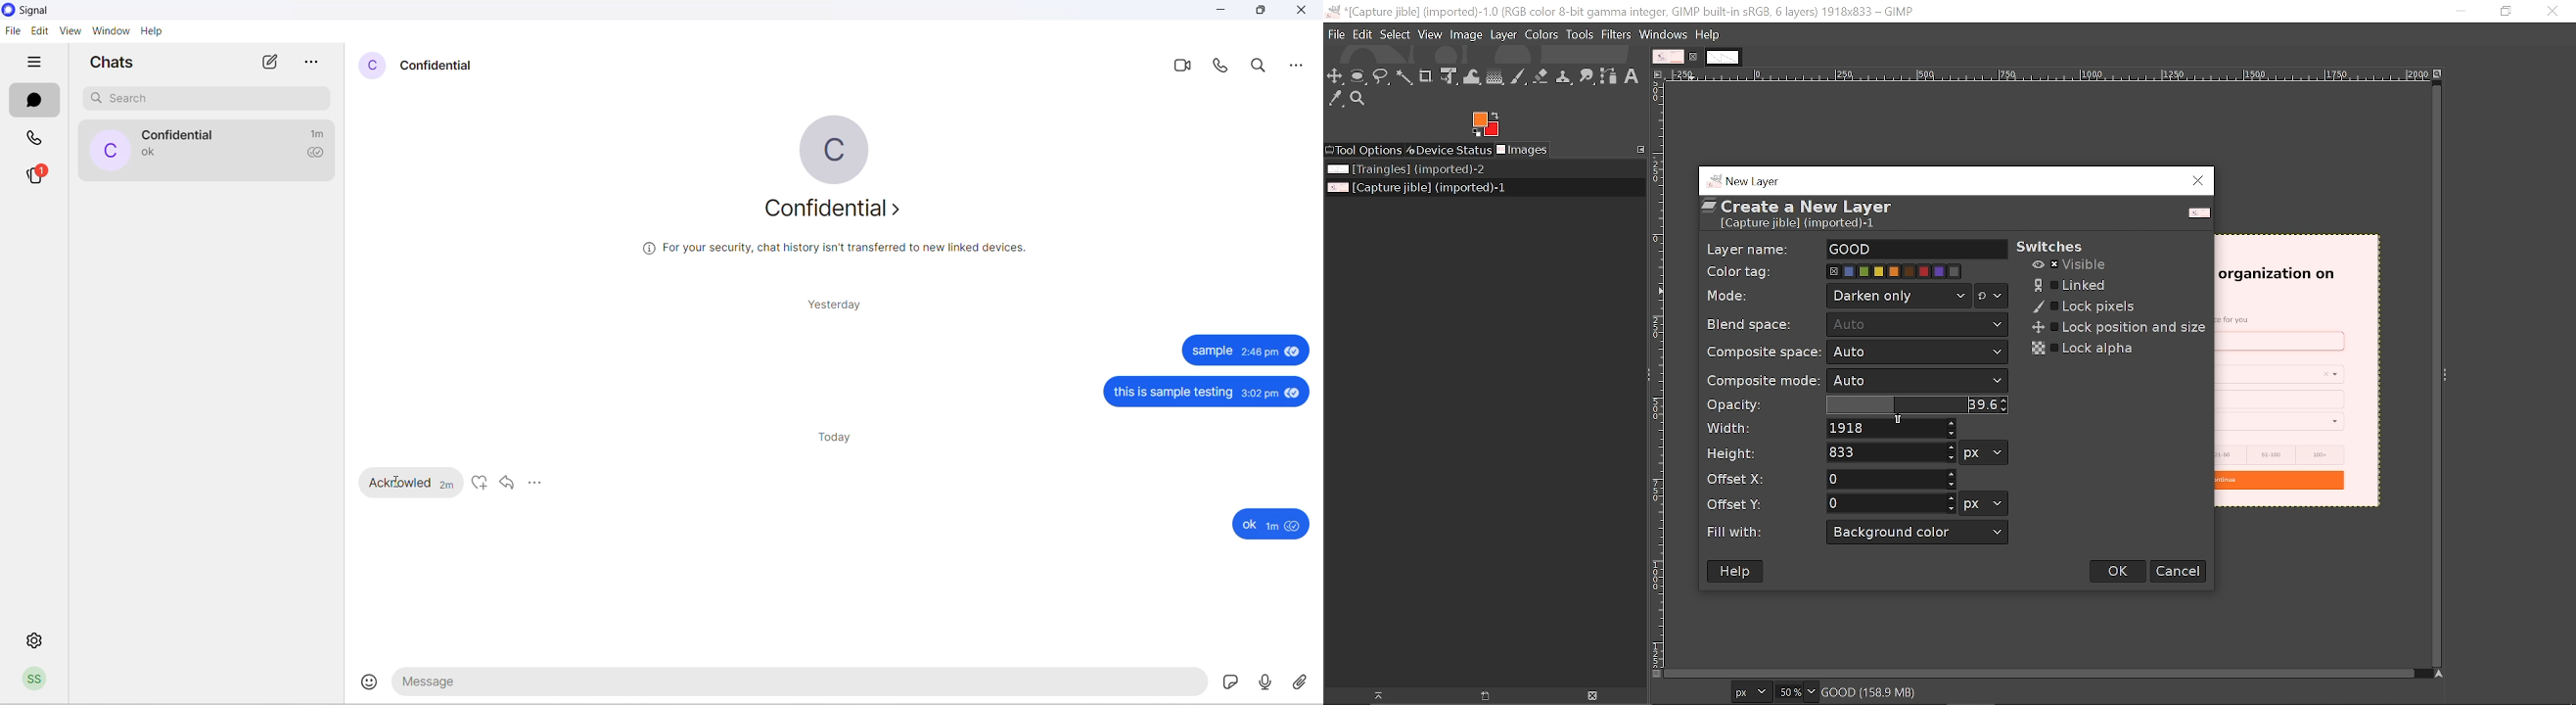 Image resolution: width=2576 pixels, height=728 pixels. Describe the element at coordinates (152, 152) in the screenshot. I see `last message` at that location.